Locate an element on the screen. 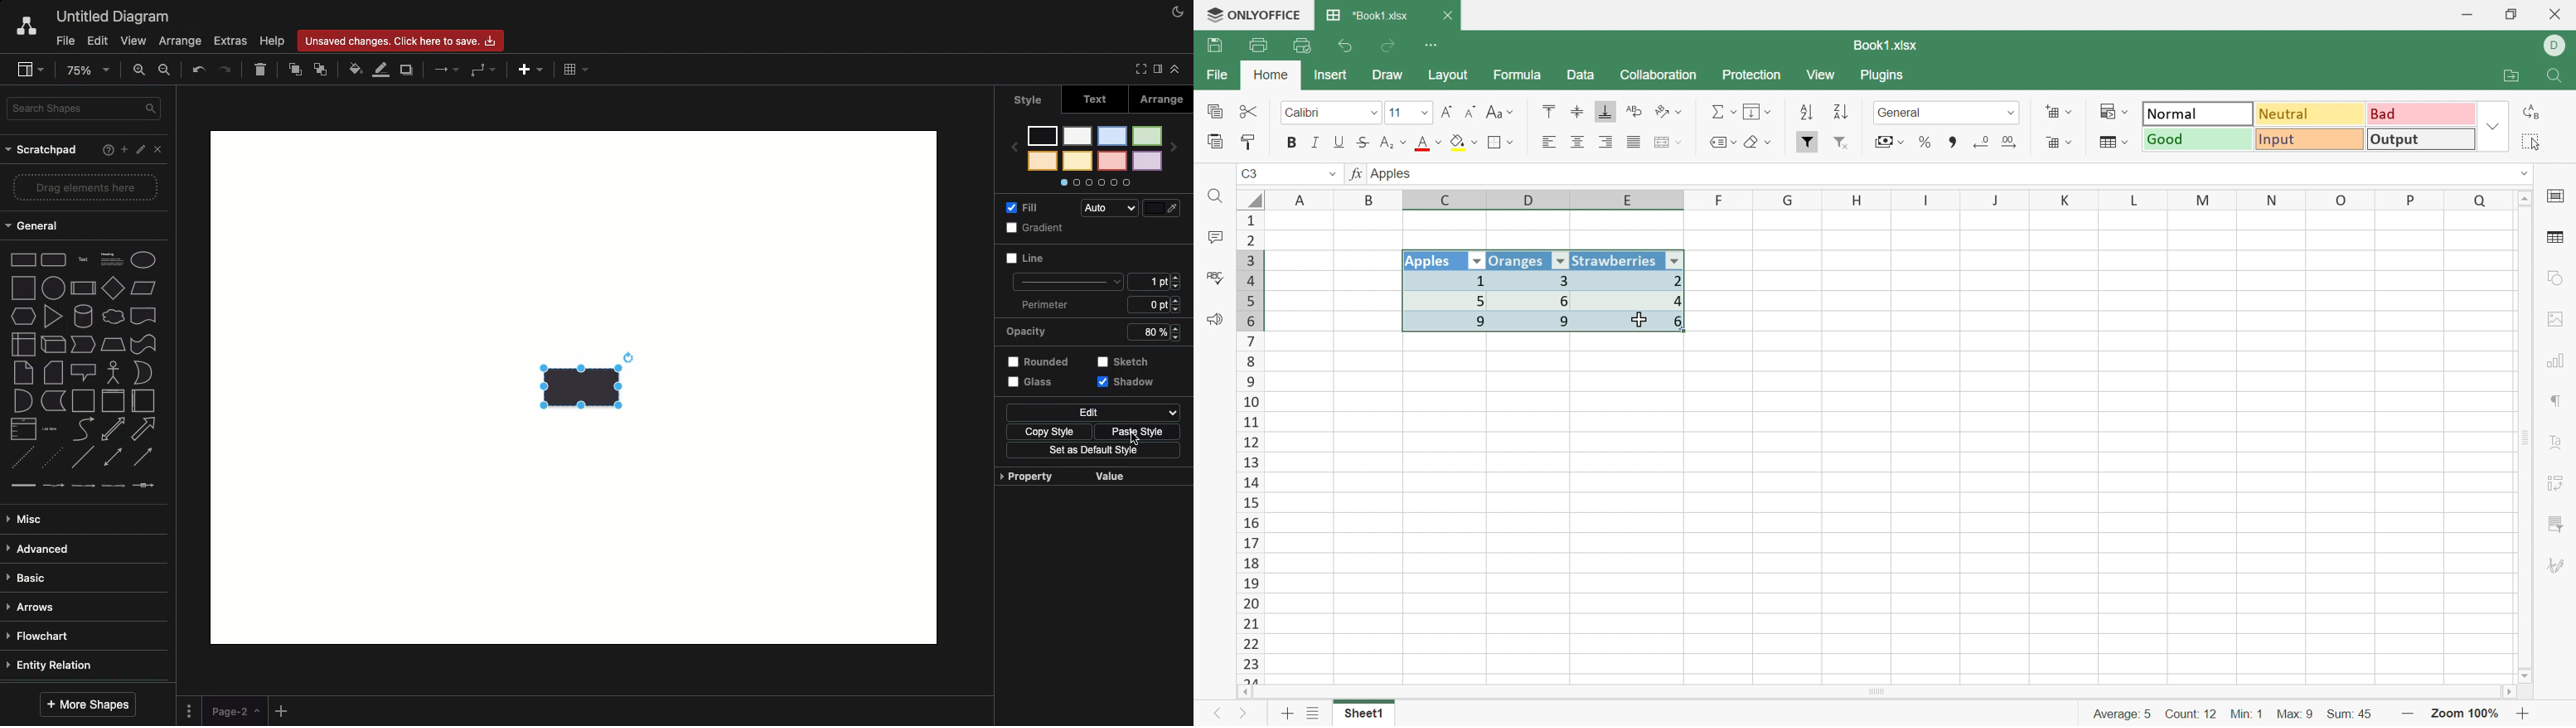  Gradient is located at coordinates (1032, 230).